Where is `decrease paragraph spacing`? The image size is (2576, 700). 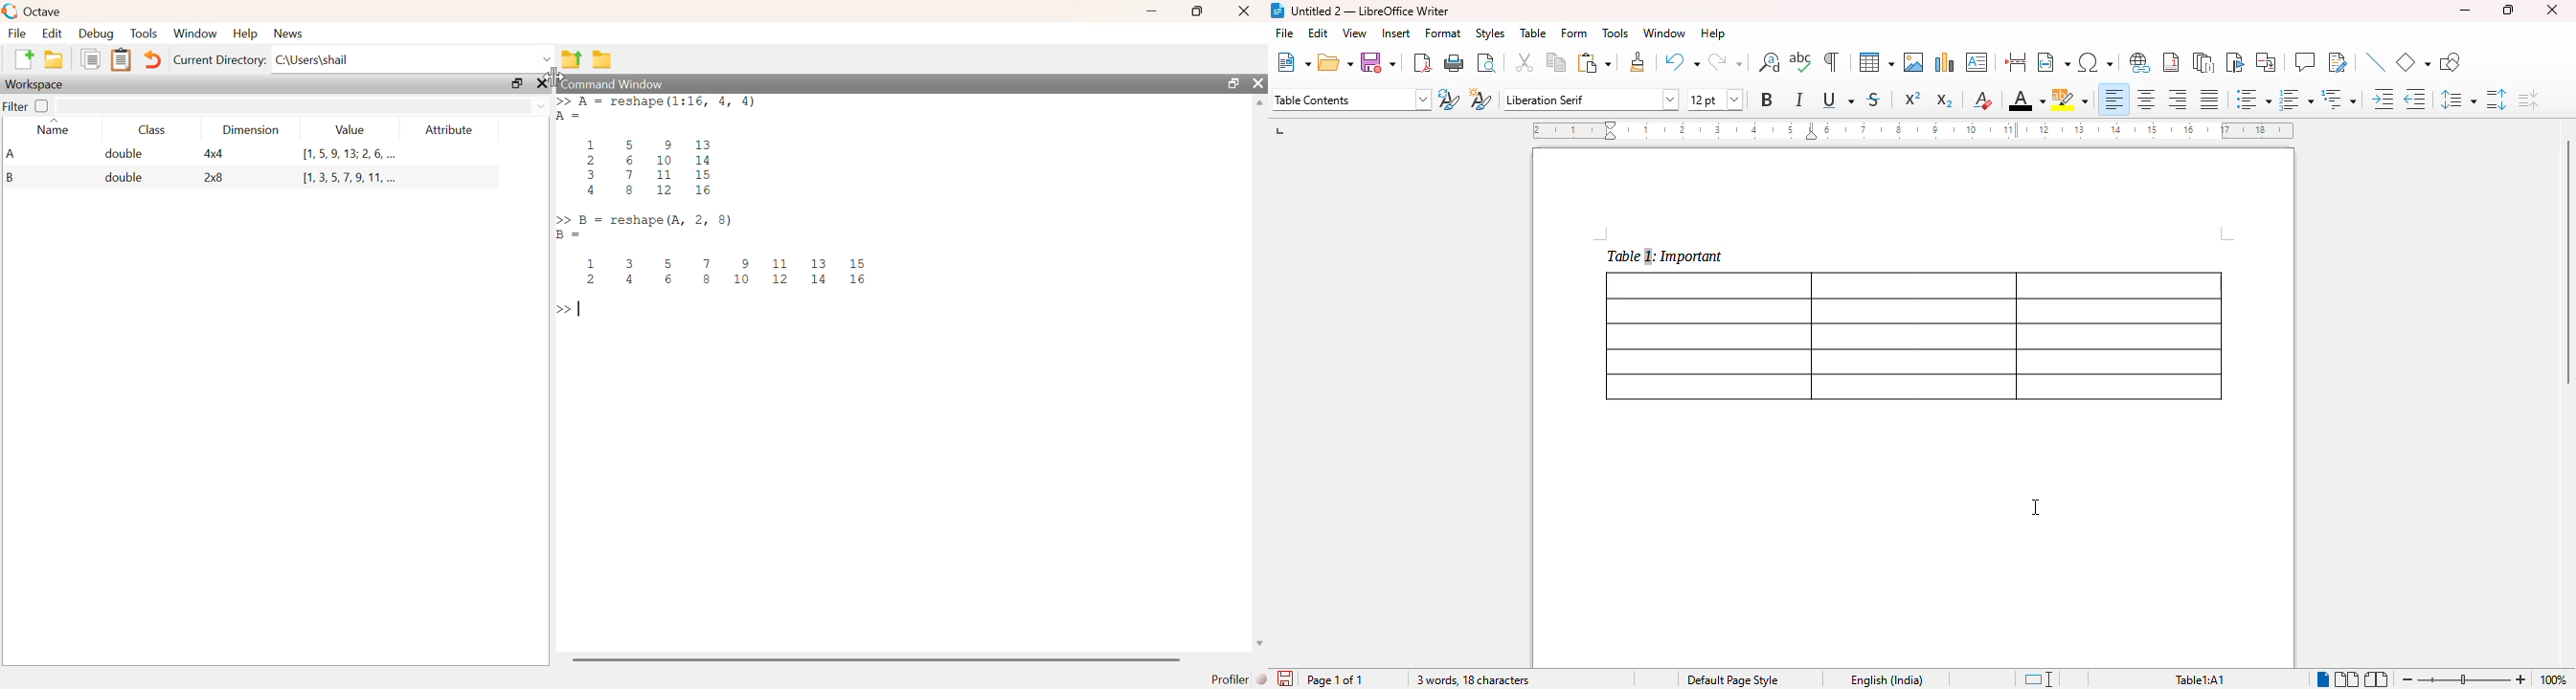
decrease paragraph spacing is located at coordinates (2527, 100).